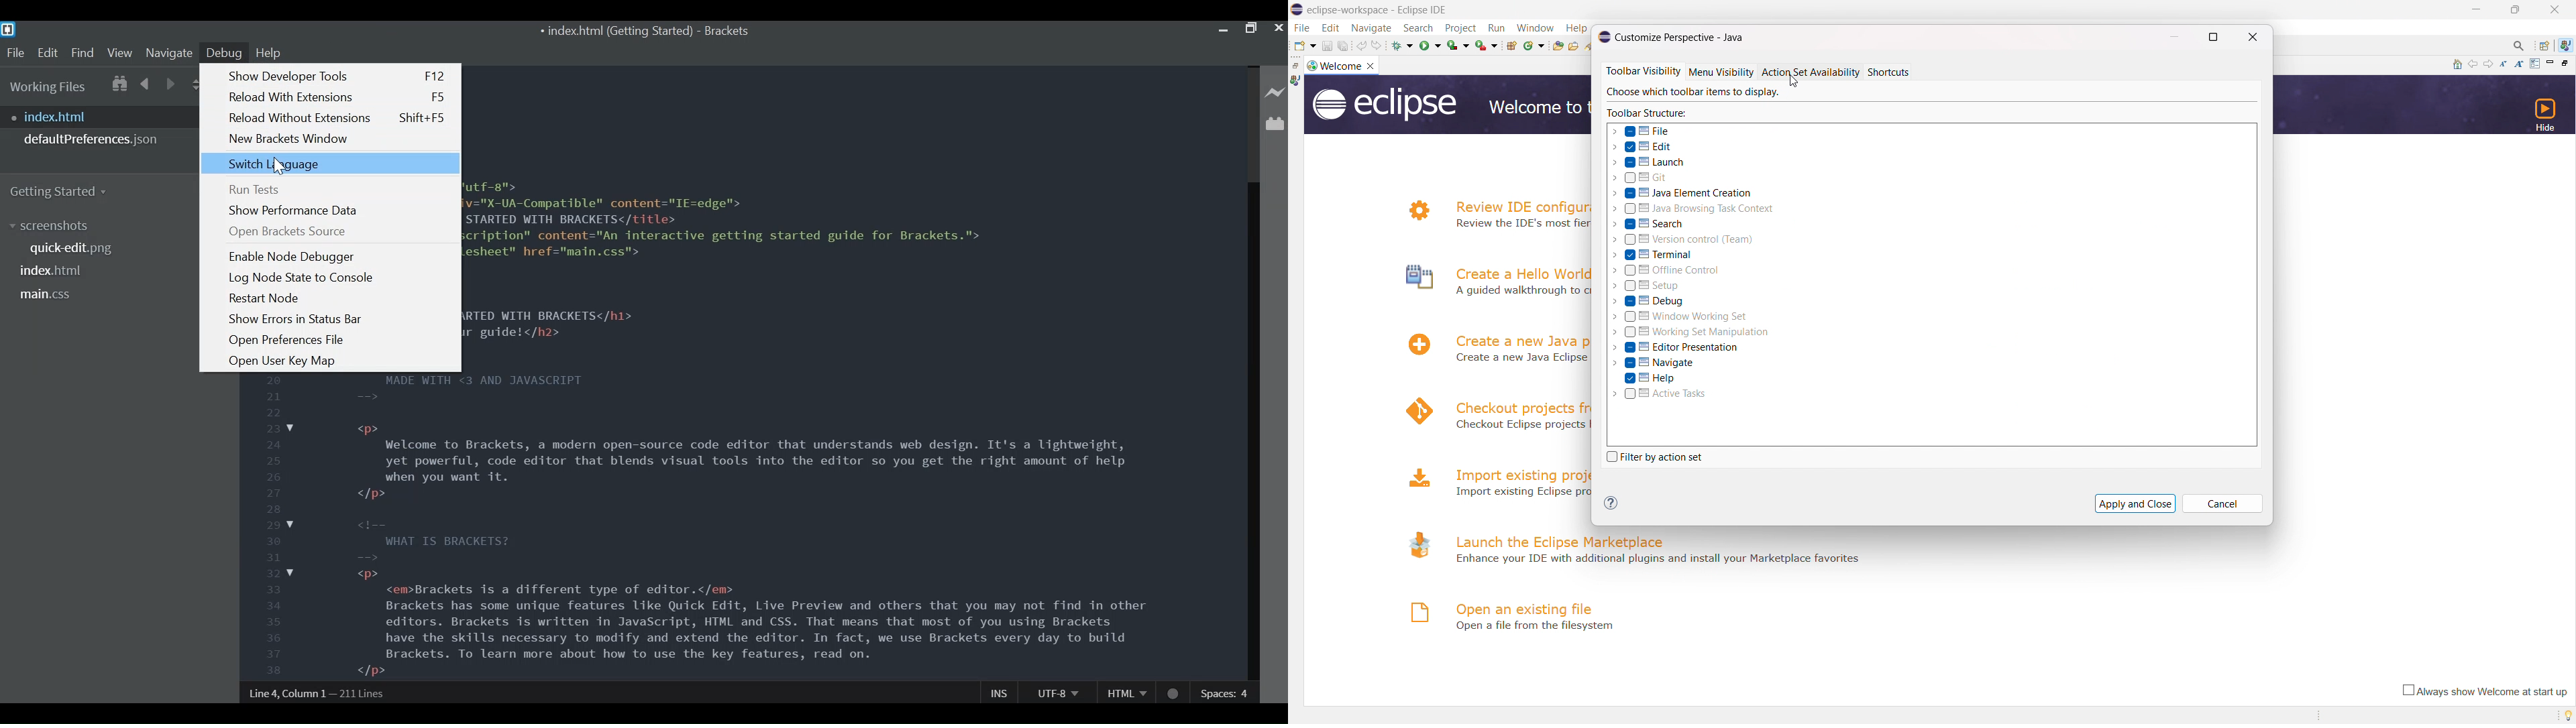 This screenshot has height=728, width=2576. What do you see at coordinates (2482, 691) in the screenshot?
I see `always show welcome at start up` at bounding box center [2482, 691].